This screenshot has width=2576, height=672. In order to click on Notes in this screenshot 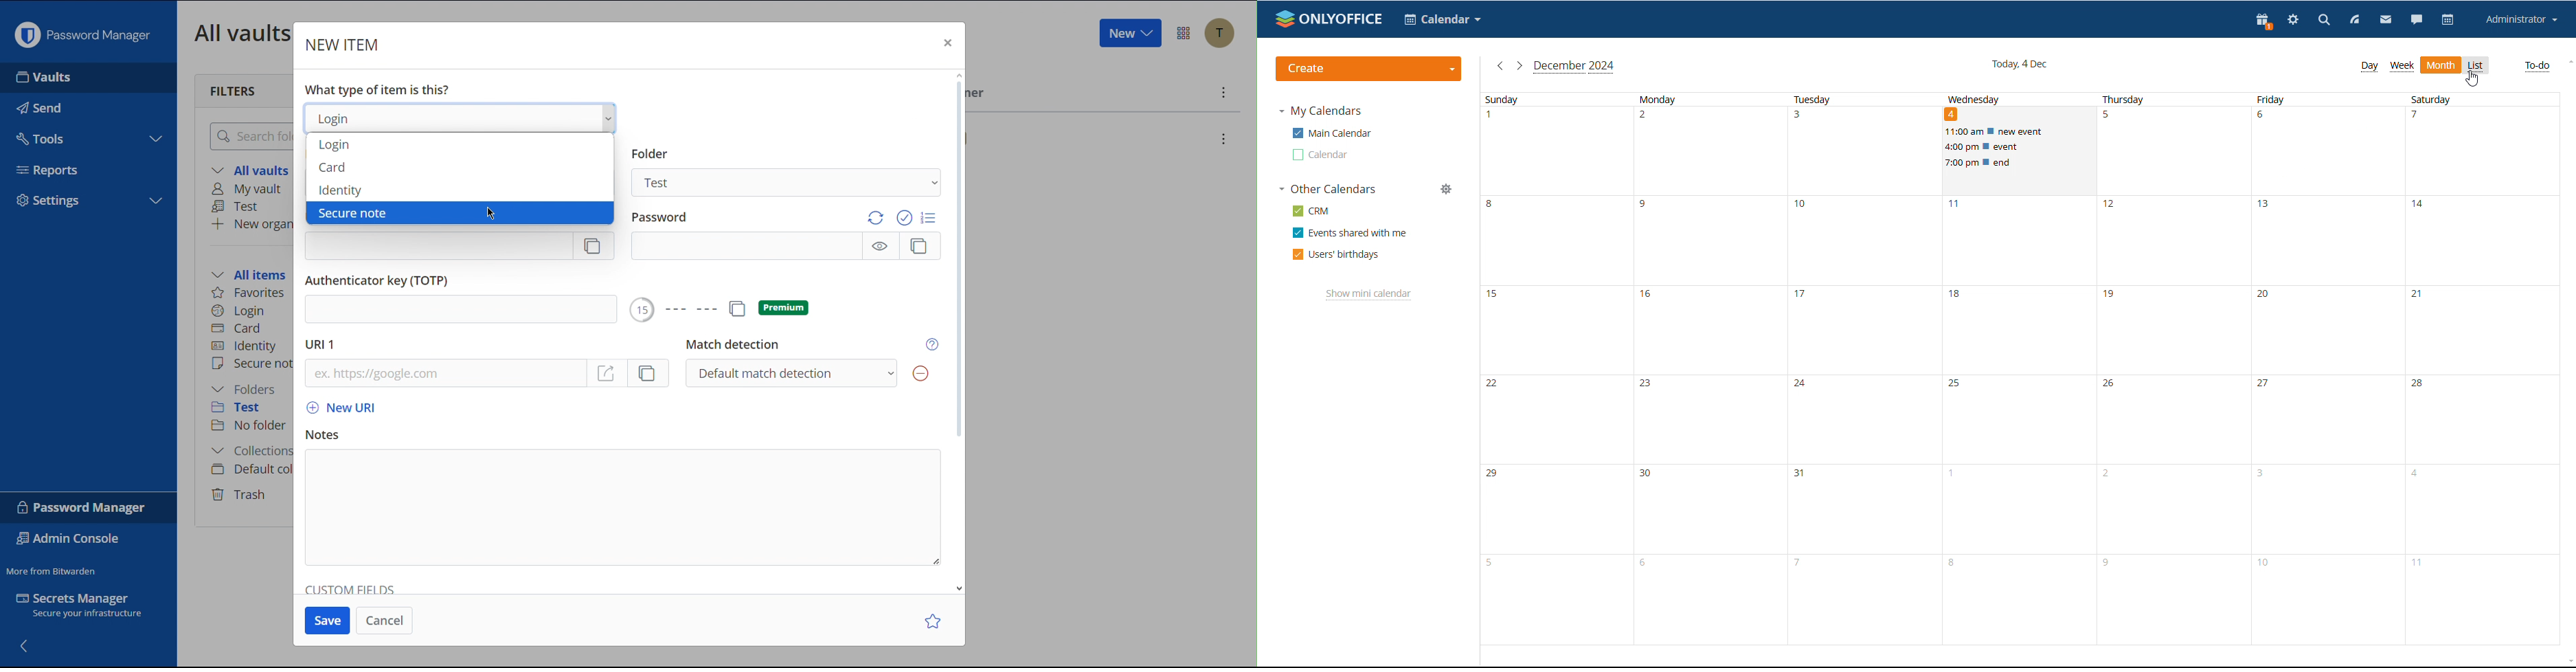, I will do `click(623, 507)`.